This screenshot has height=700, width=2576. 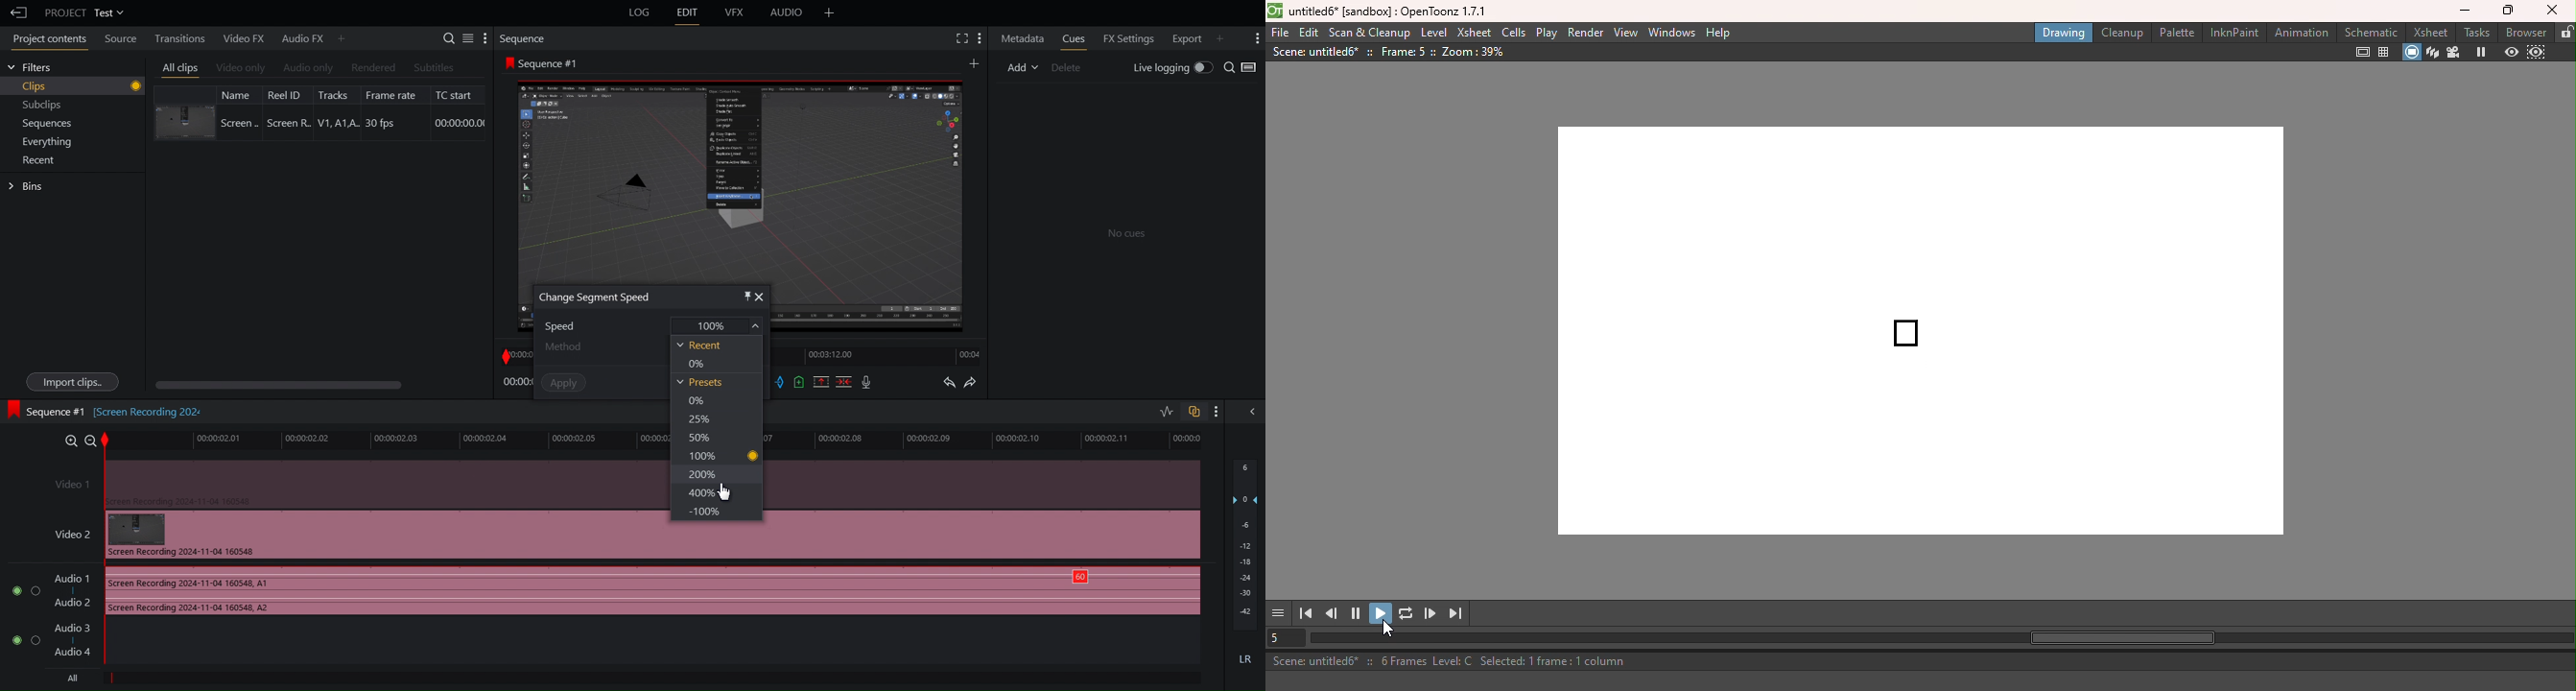 What do you see at coordinates (977, 384) in the screenshot?
I see `Redo` at bounding box center [977, 384].